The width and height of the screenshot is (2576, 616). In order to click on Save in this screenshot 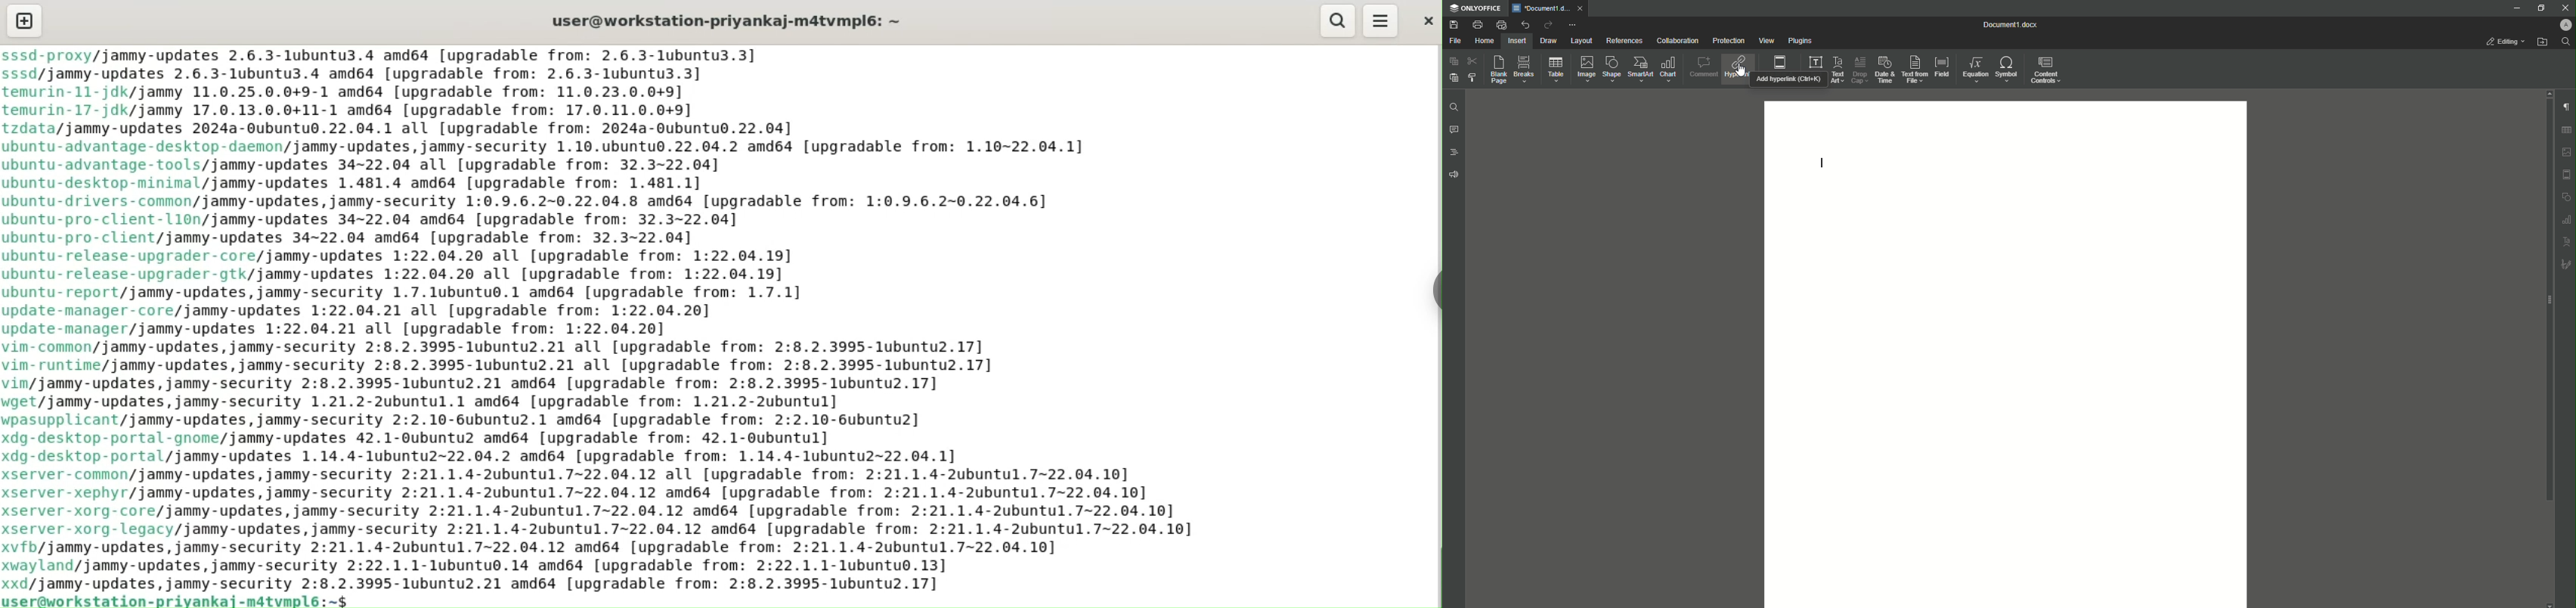, I will do `click(1453, 24)`.